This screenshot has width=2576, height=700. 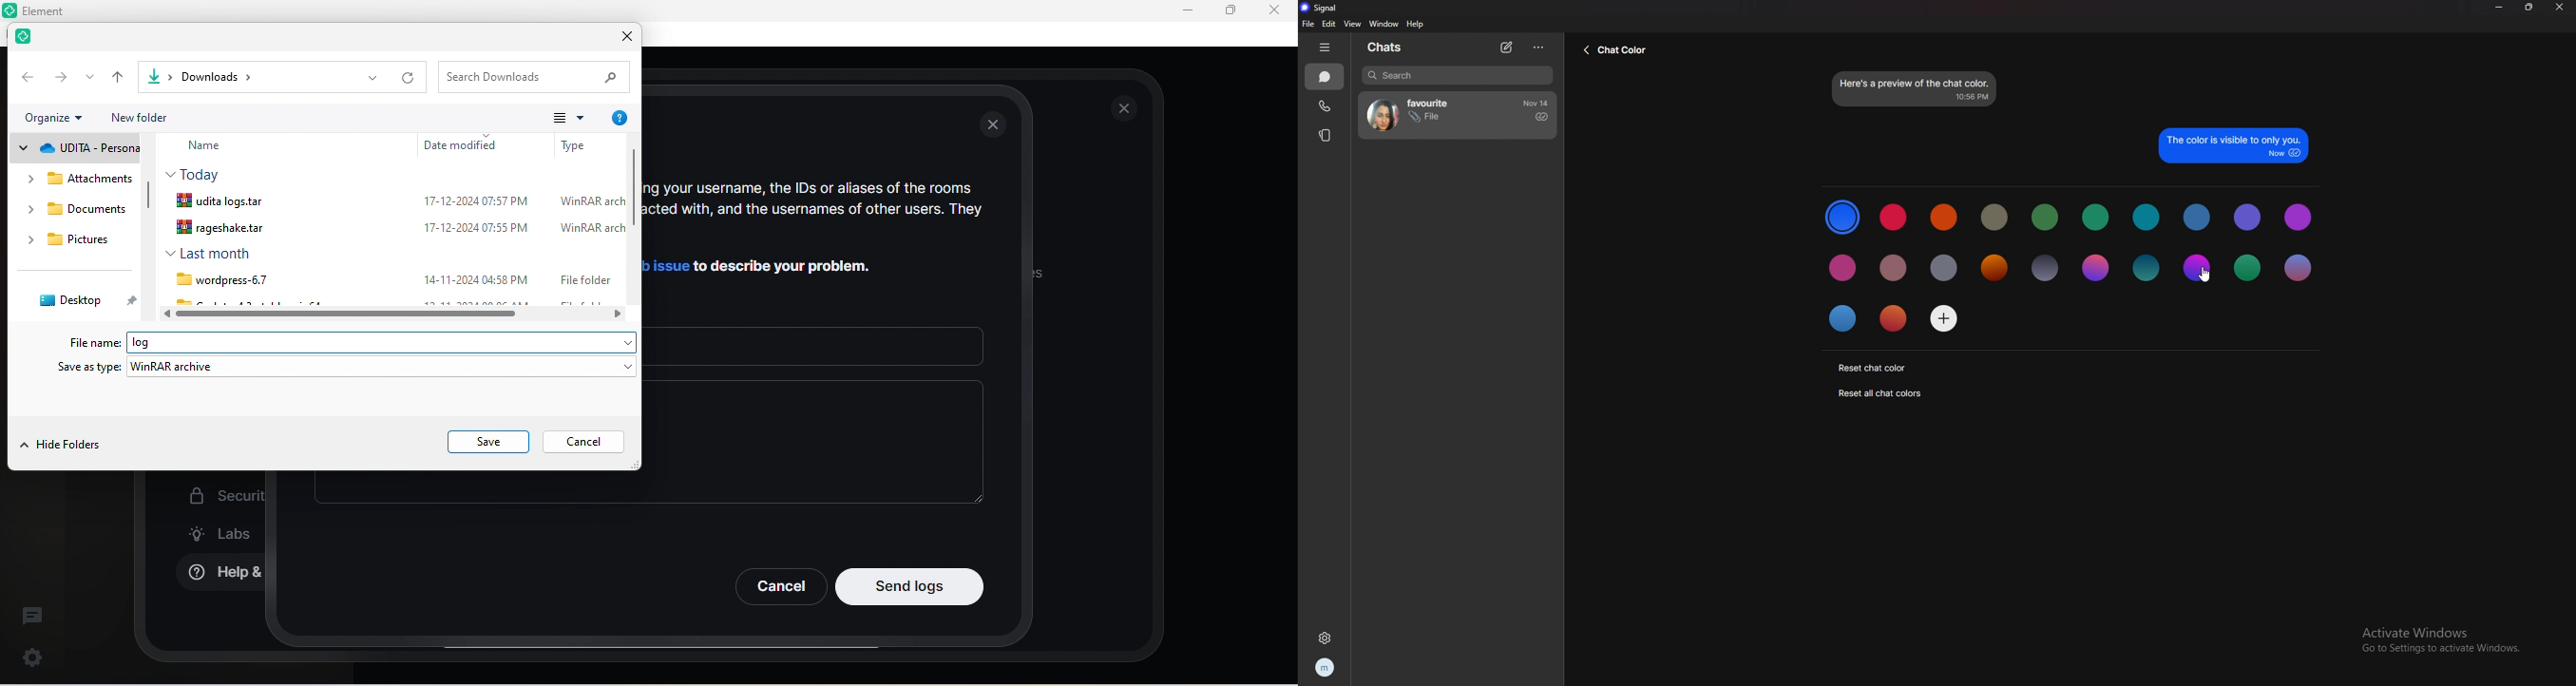 What do you see at coordinates (61, 76) in the screenshot?
I see `forward` at bounding box center [61, 76].